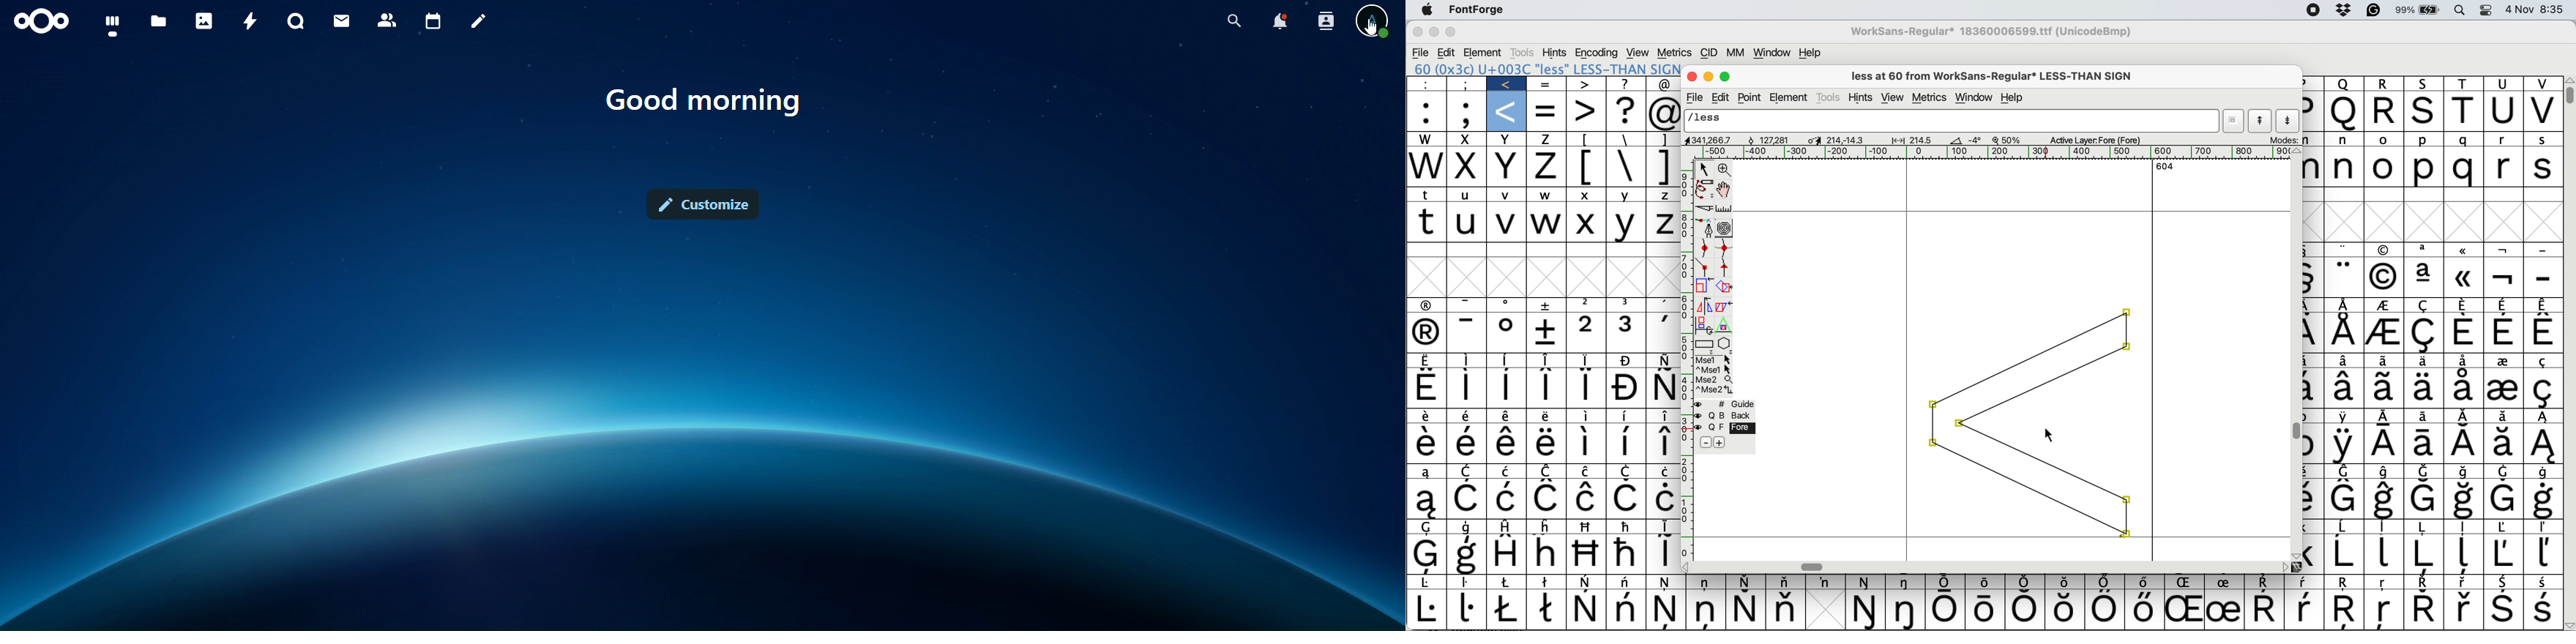 The width and height of the screenshot is (2576, 644). I want to click on Symbol, so click(2426, 360).